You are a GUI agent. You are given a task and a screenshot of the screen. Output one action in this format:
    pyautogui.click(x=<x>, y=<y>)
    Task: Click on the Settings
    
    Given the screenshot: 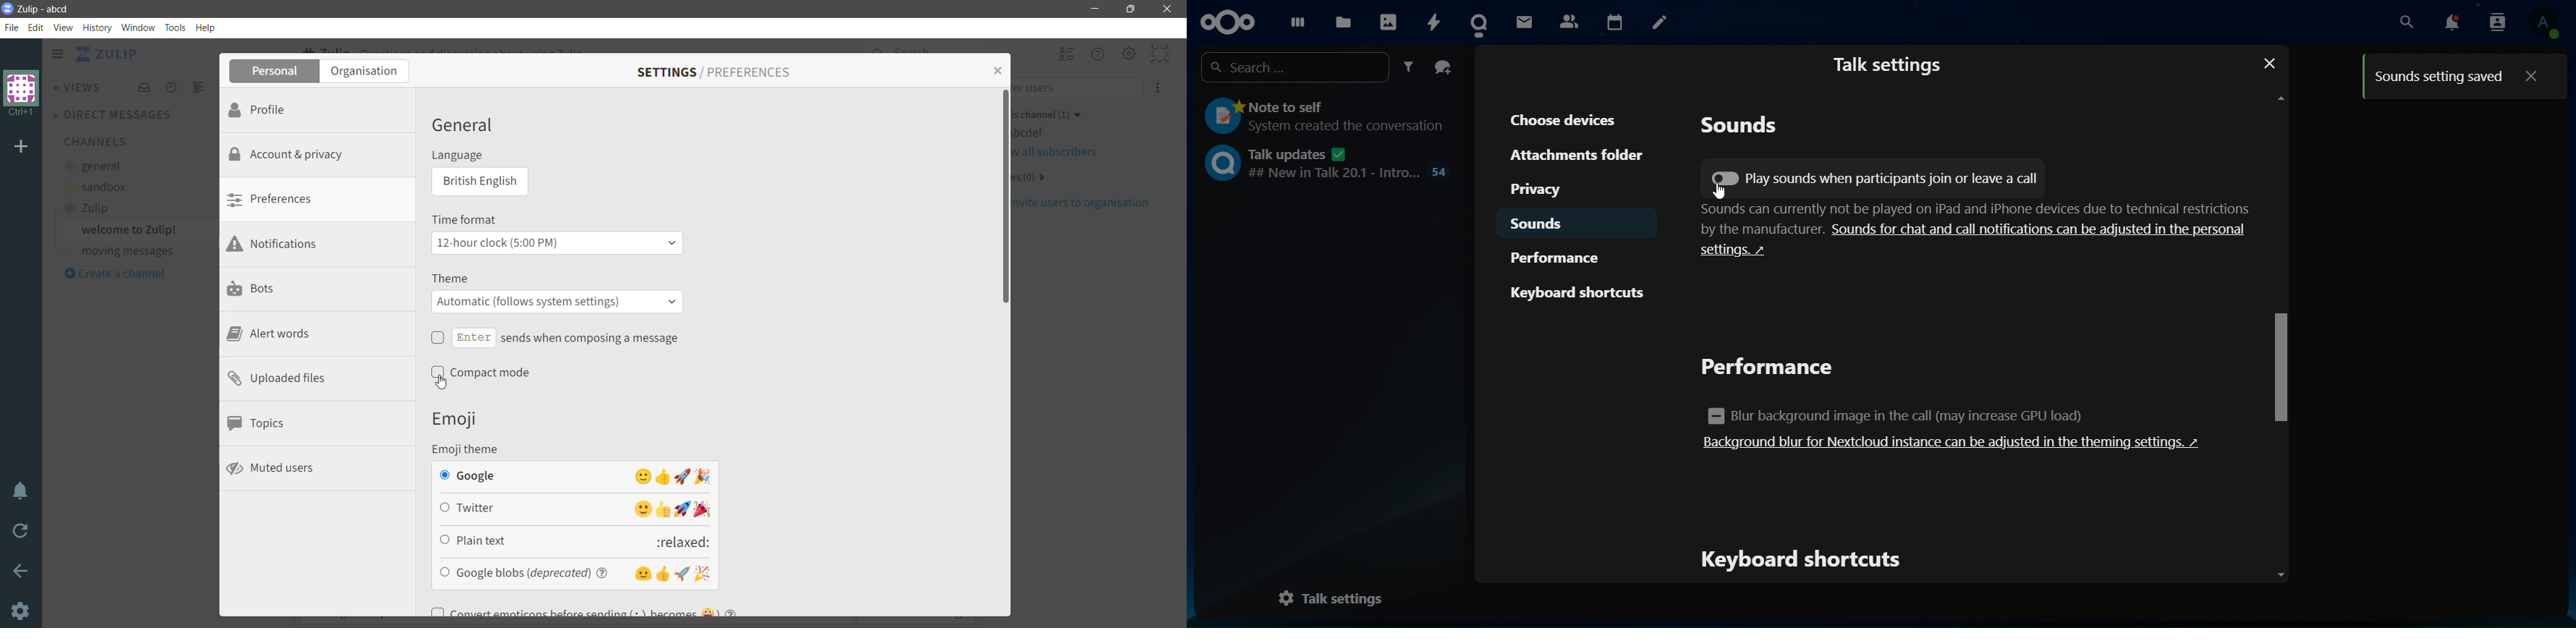 What is the action you would take?
    pyautogui.click(x=19, y=611)
    